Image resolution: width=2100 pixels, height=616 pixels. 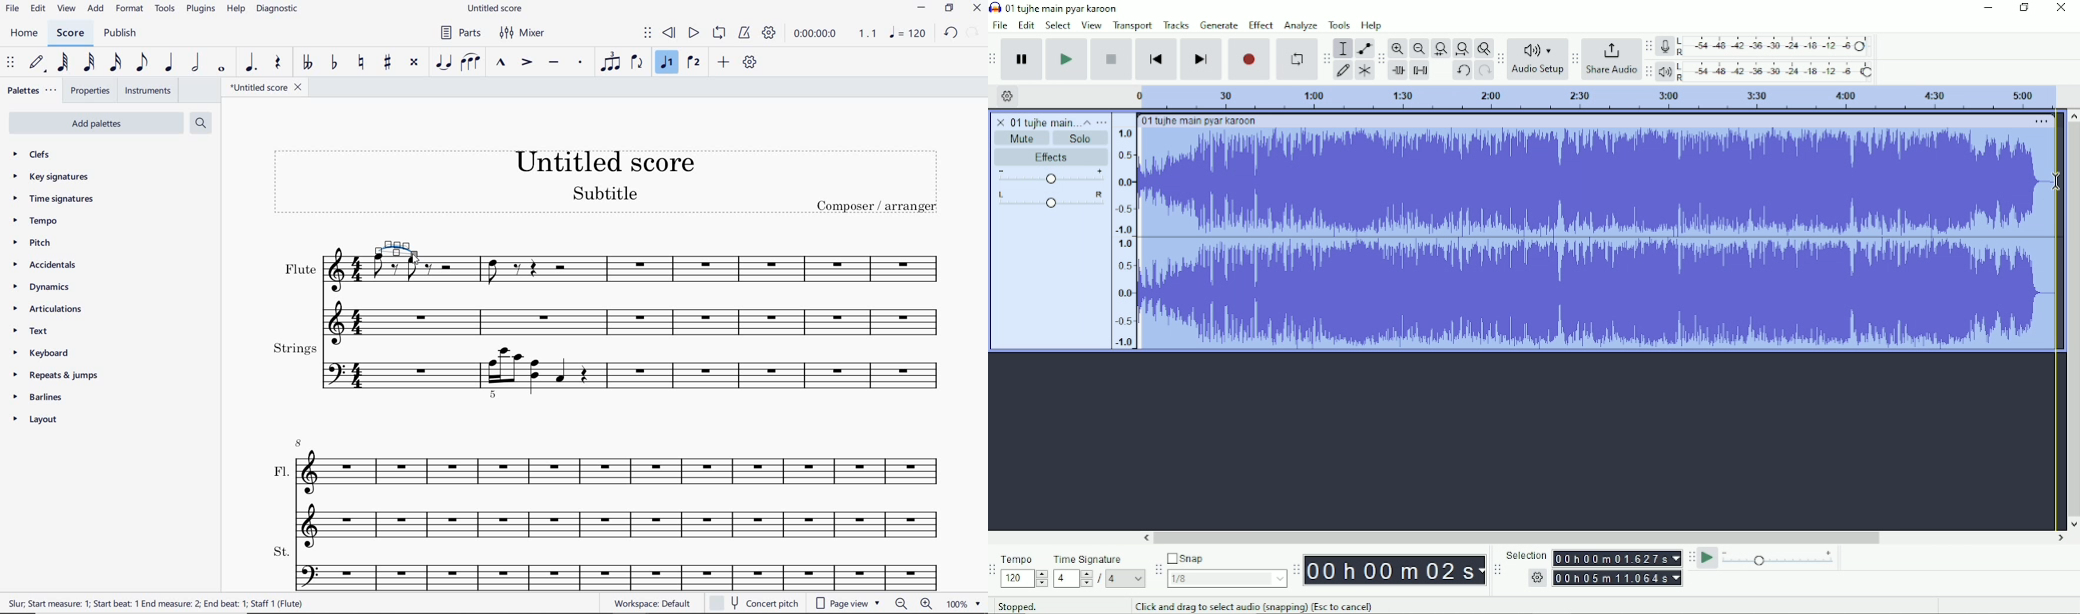 What do you see at coordinates (1157, 568) in the screenshot?
I see `Audacity snapping toolbar` at bounding box center [1157, 568].